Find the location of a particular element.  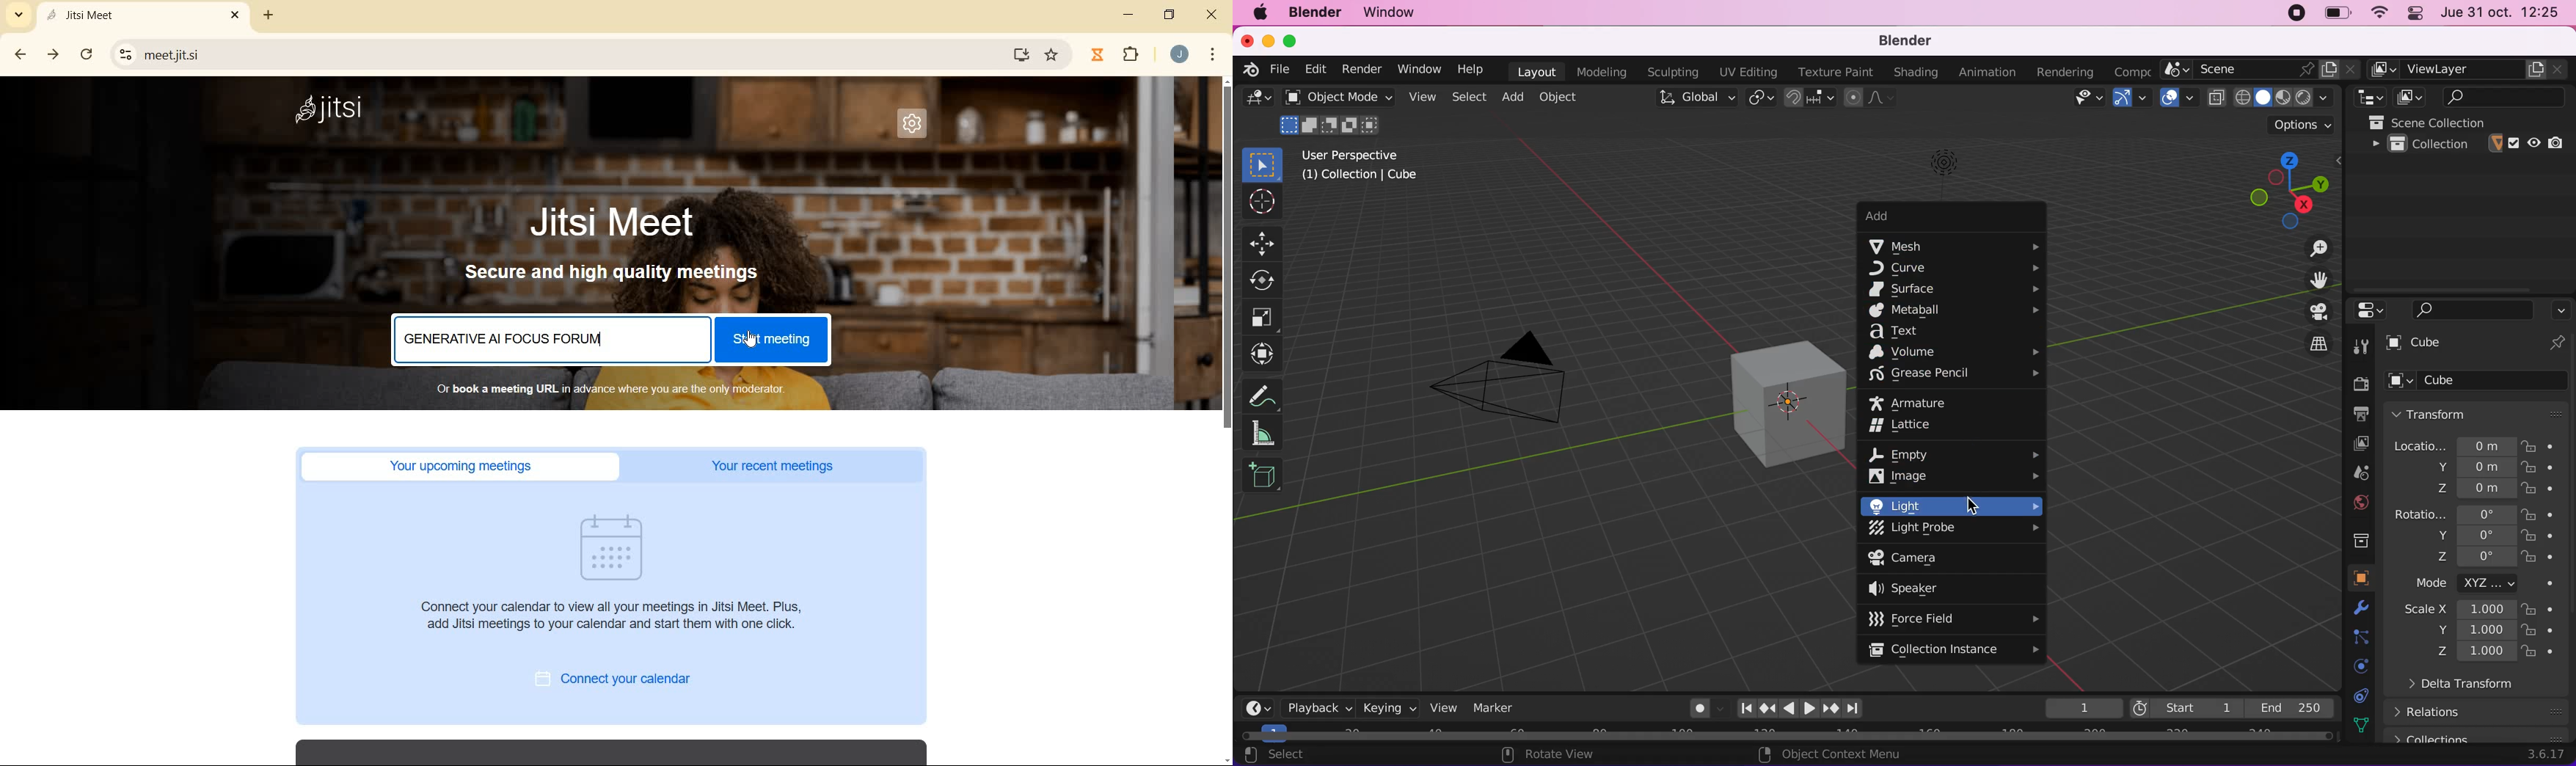

surface is located at coordinates (1956, 289).